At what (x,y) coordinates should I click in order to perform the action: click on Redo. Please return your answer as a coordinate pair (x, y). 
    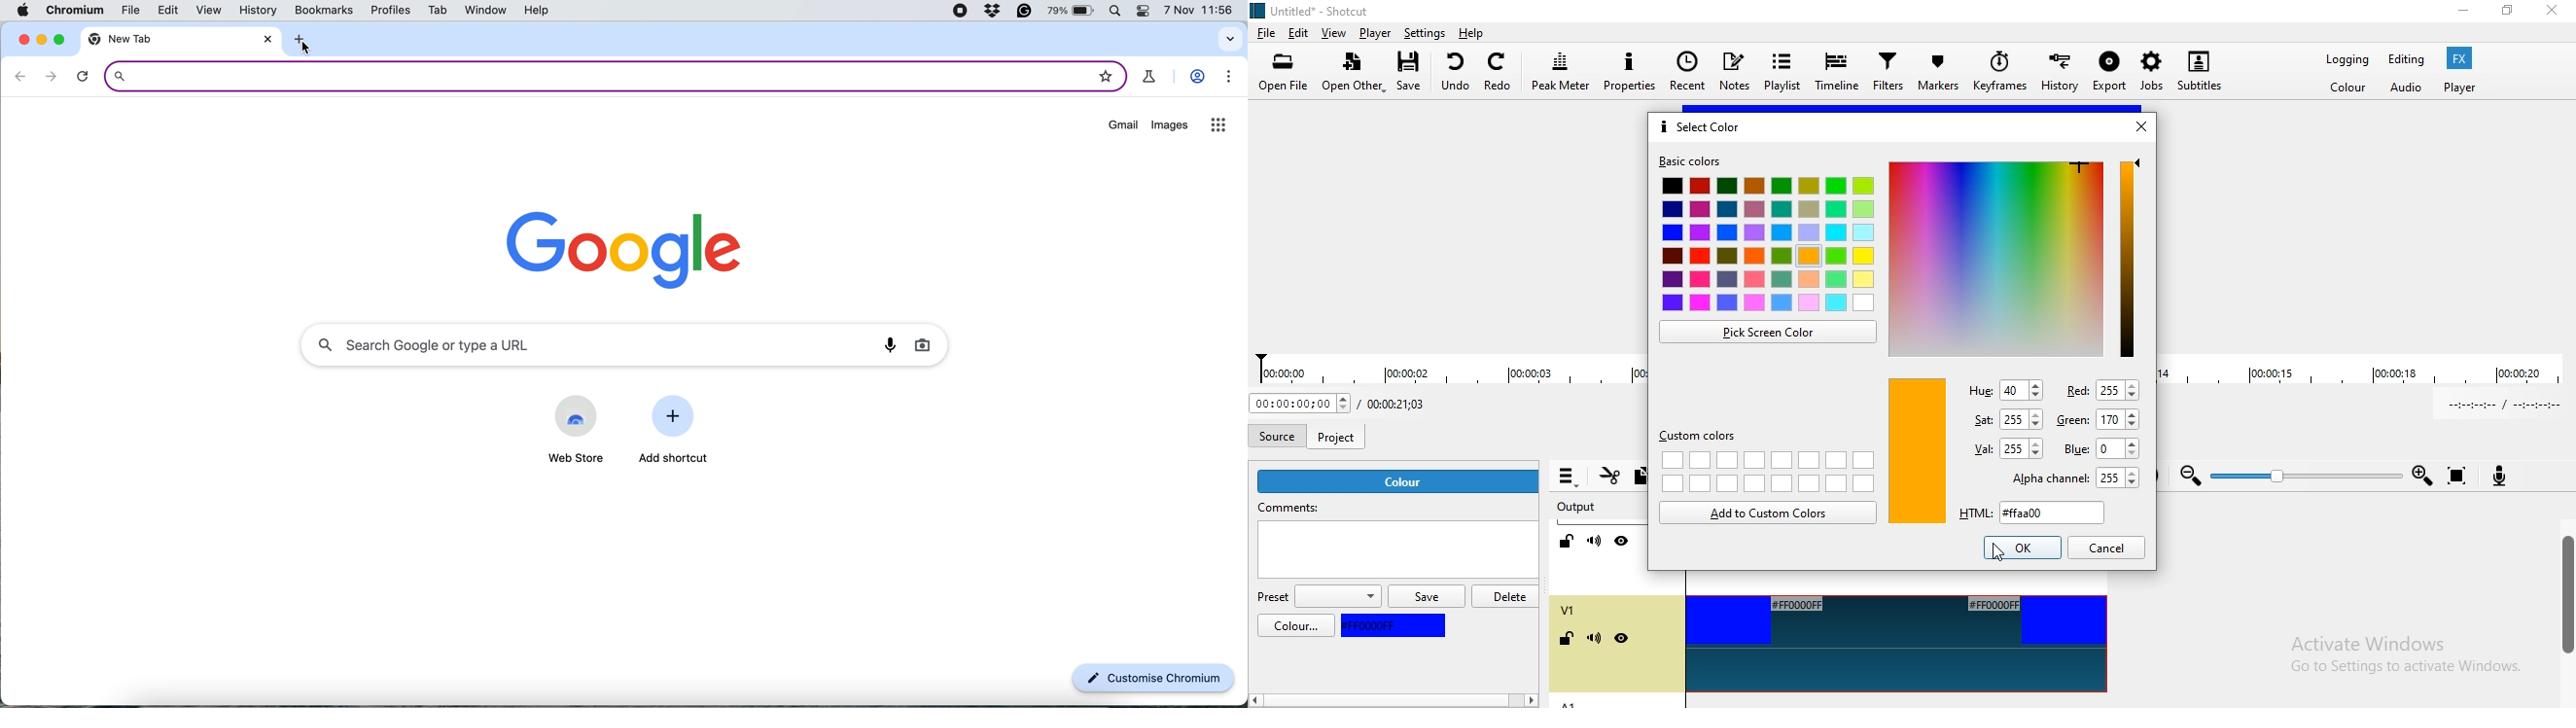
    Looking at the image, I should click on (1500, 69).